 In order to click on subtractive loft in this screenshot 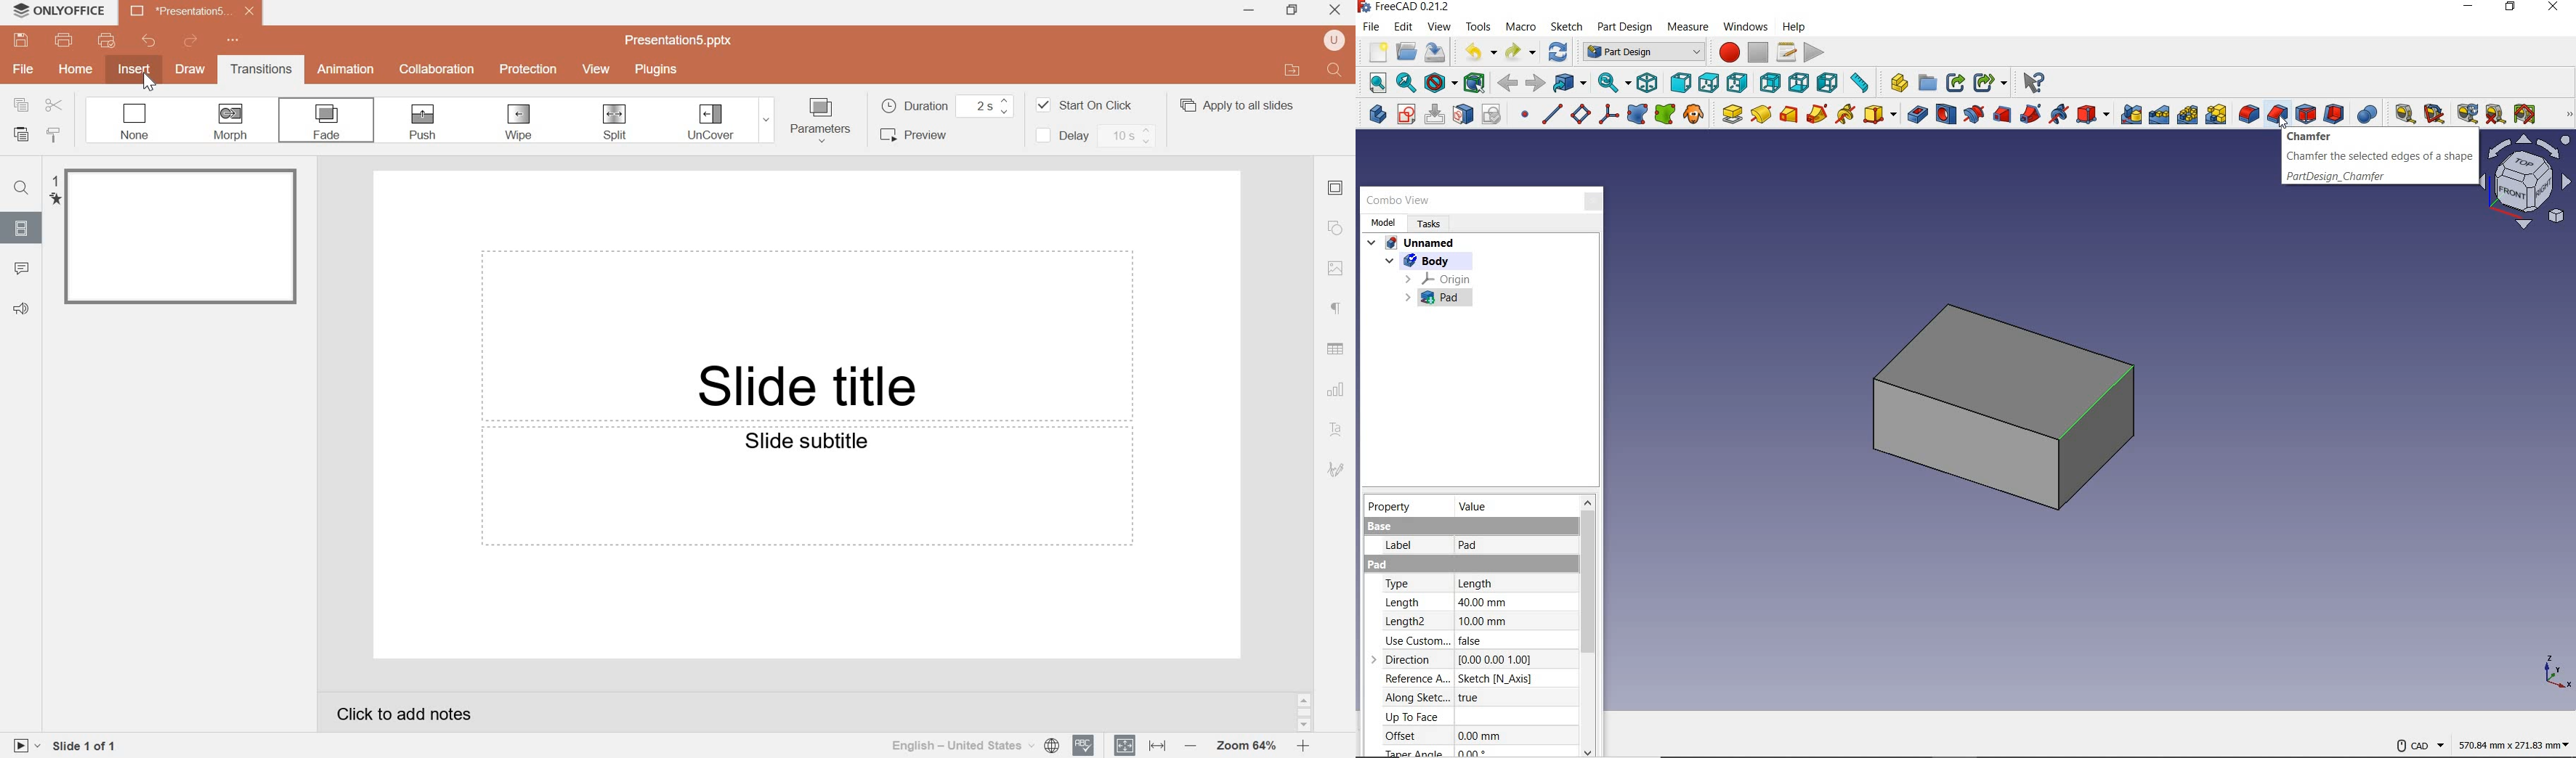, I will do `click(2001, 114)`.